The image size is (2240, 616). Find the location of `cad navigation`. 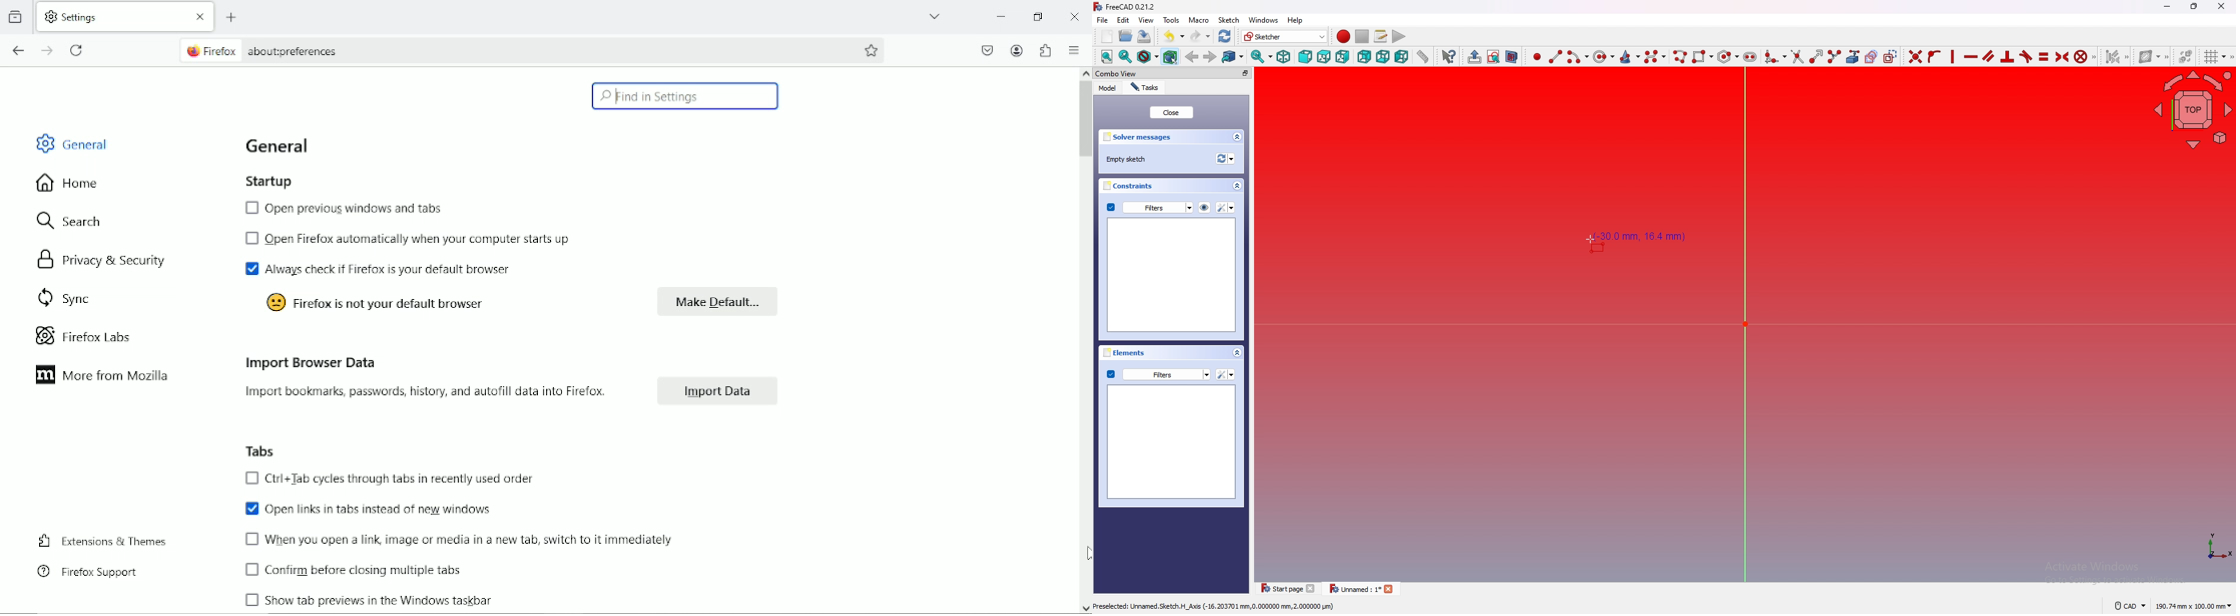

cad navigation is located at coordinates (2131, 606).